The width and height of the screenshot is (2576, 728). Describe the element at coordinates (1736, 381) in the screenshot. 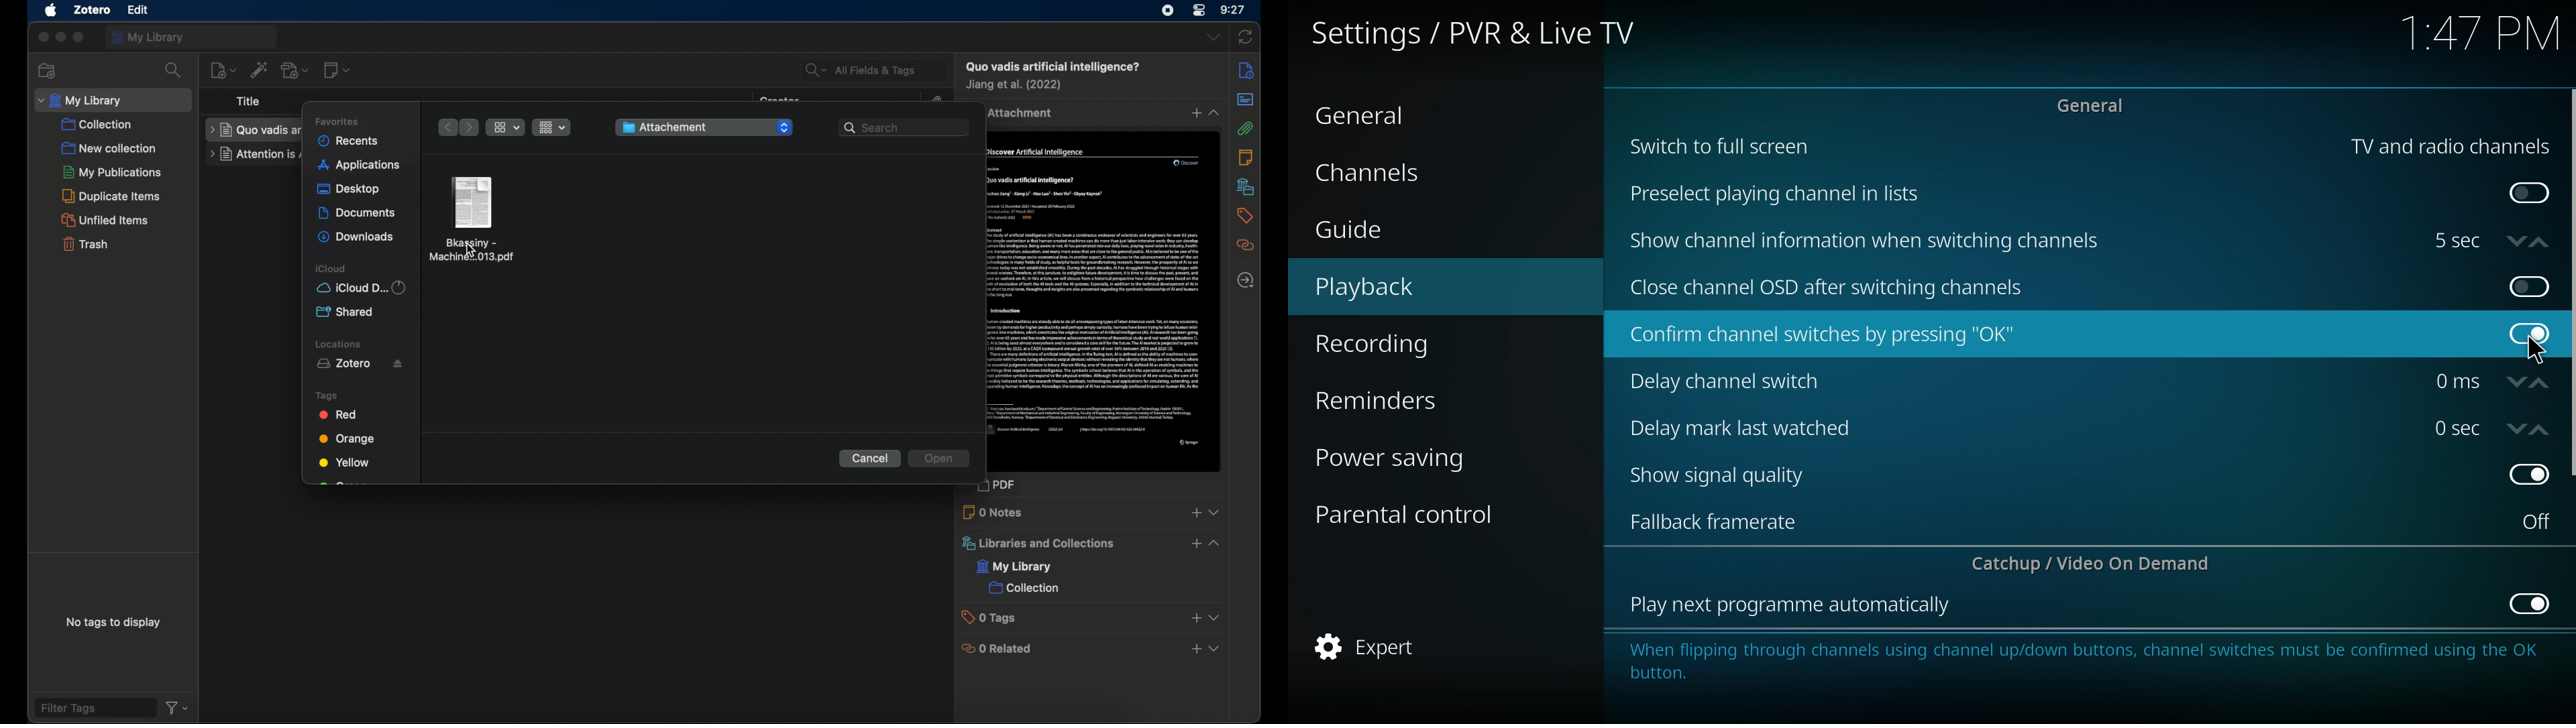

I see `delay channel switch` at that location.